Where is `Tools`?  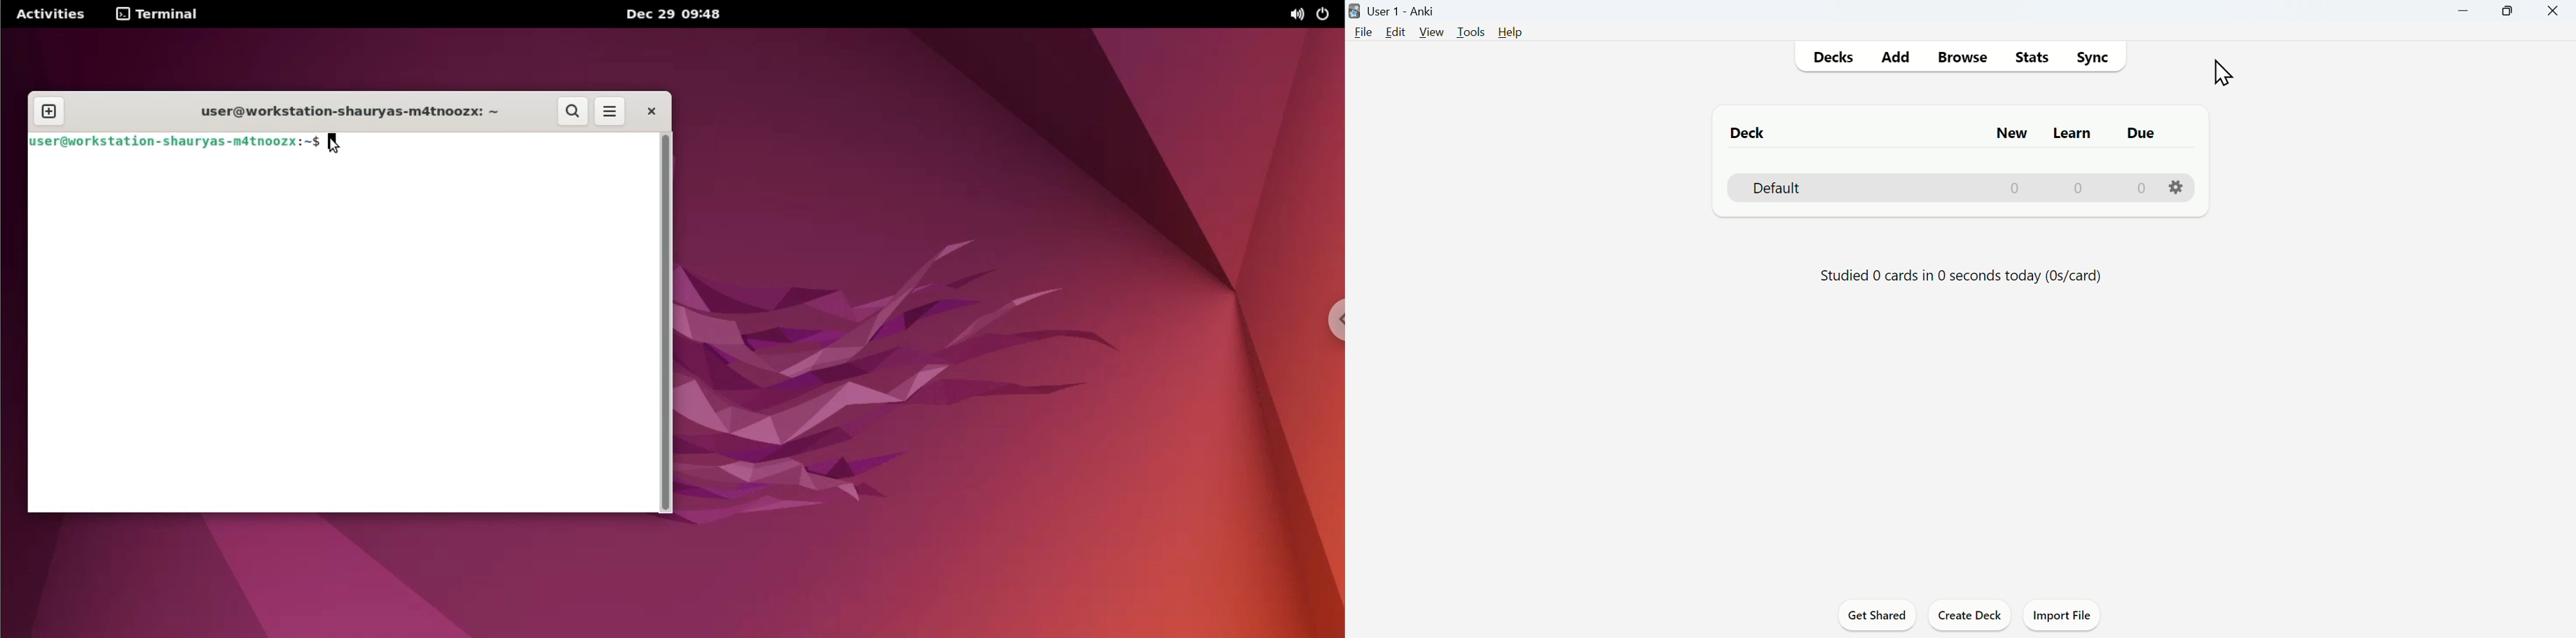
Tools is located at coordinates (1473, 32).